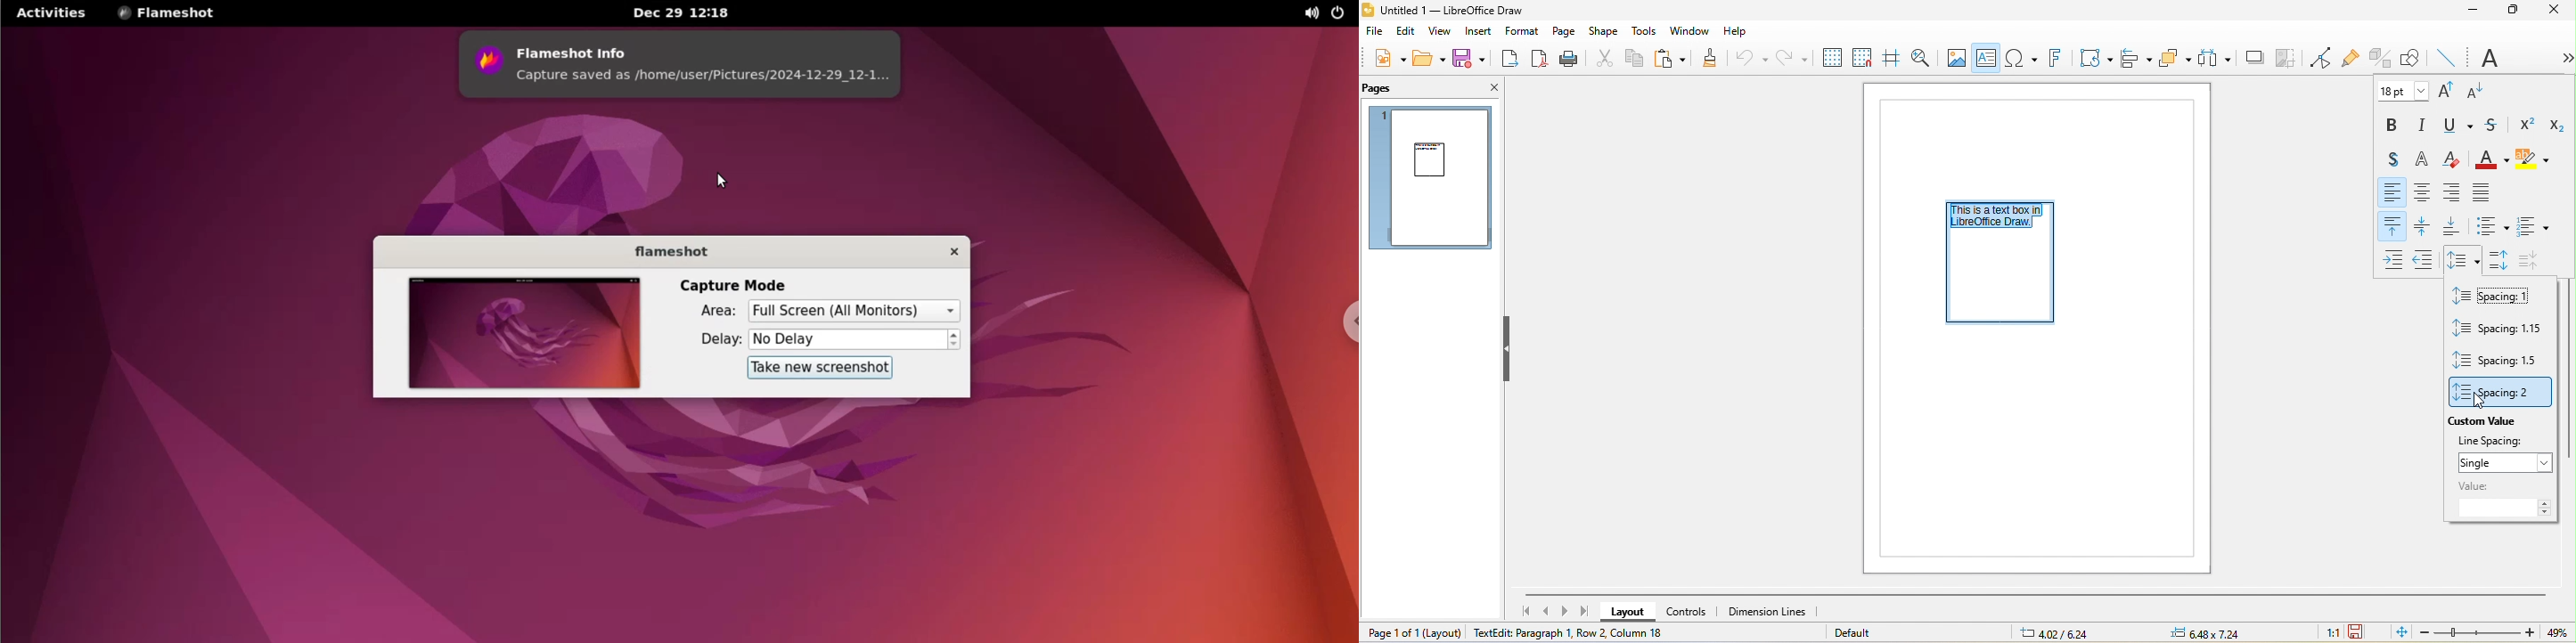  I want to click on undo, so click(1754, 58).